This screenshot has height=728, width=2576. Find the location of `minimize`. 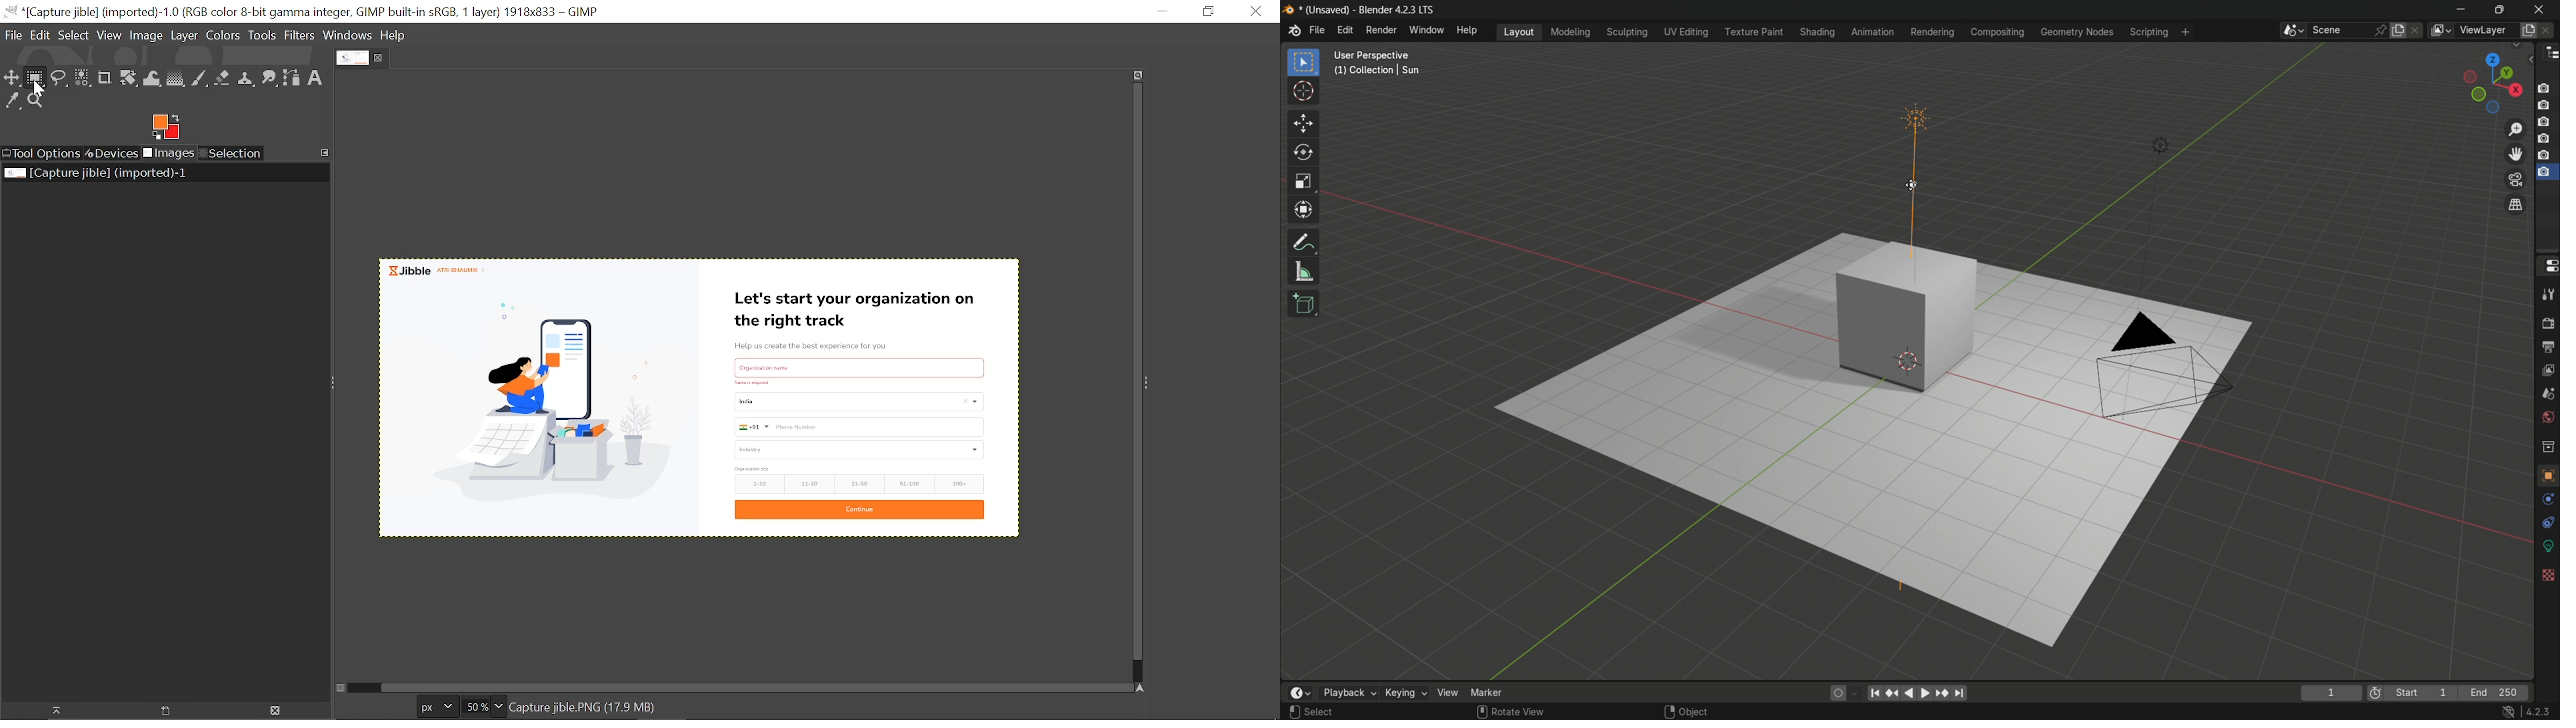

minimize is located at coordinates (2461, 8).